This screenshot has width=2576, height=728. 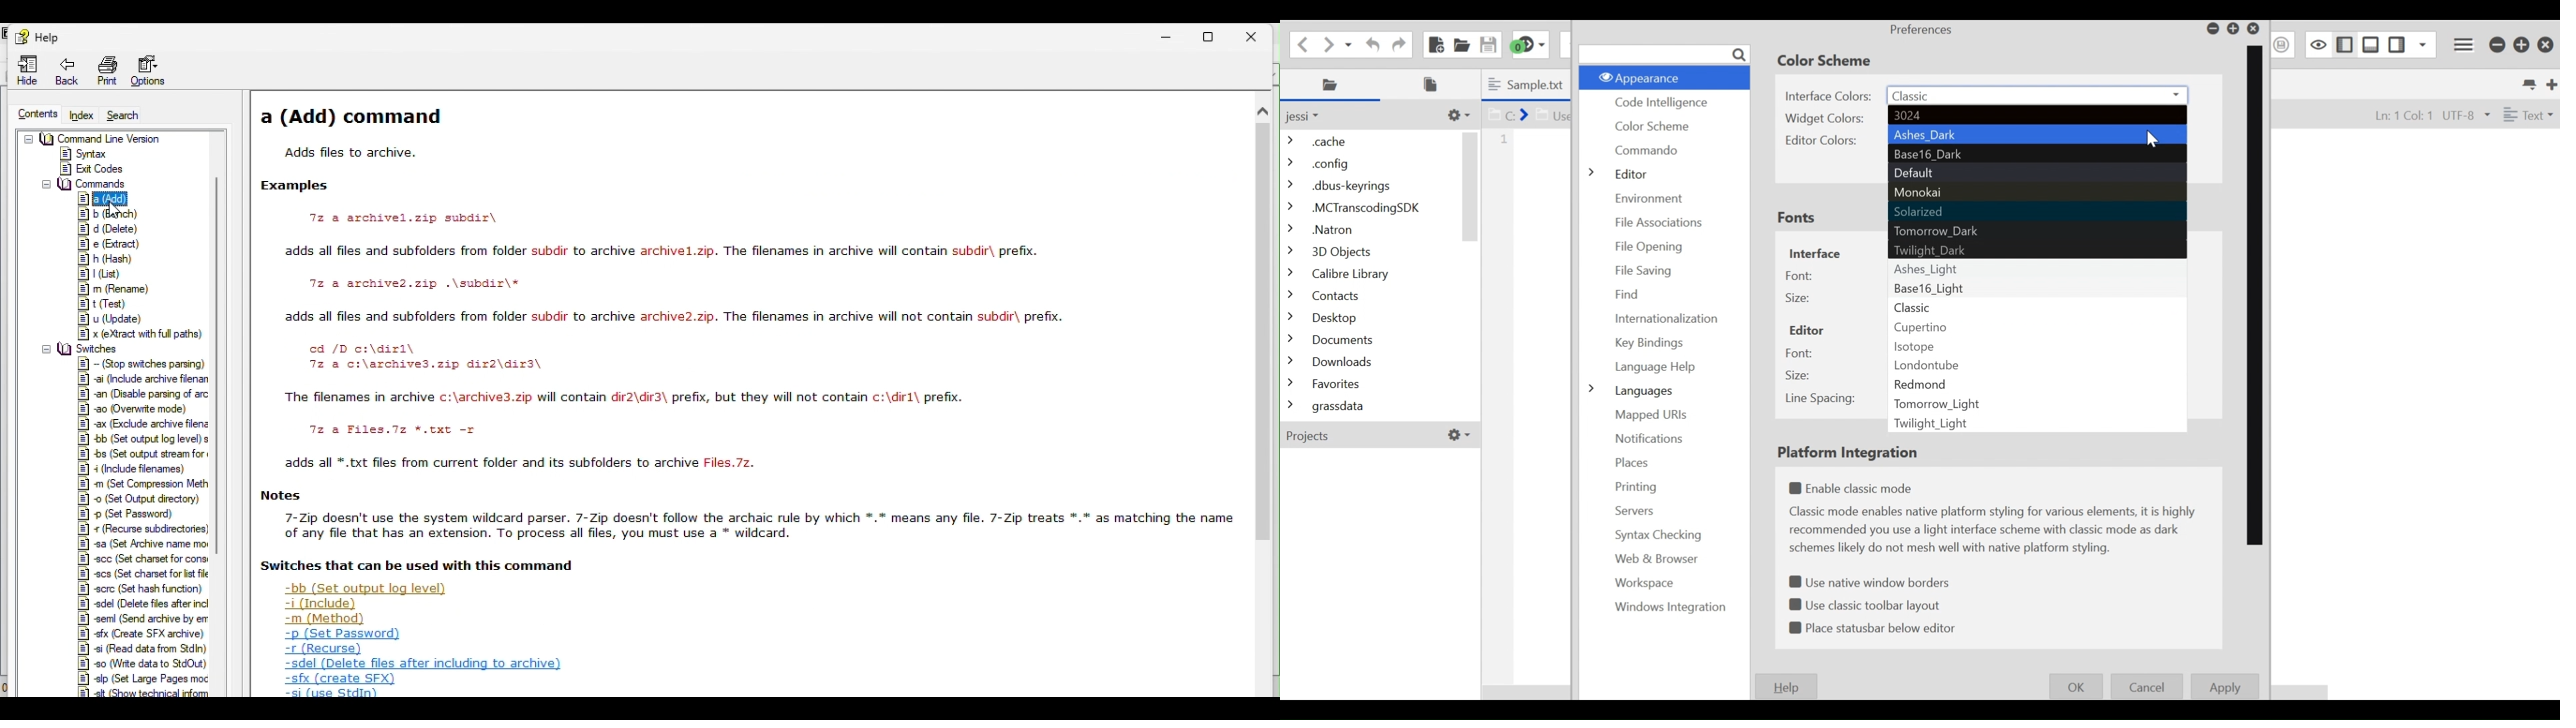 What do you see at coordinates (24, 71) in the screenshot?
I see `hide ` at bounding box center [24, 71].